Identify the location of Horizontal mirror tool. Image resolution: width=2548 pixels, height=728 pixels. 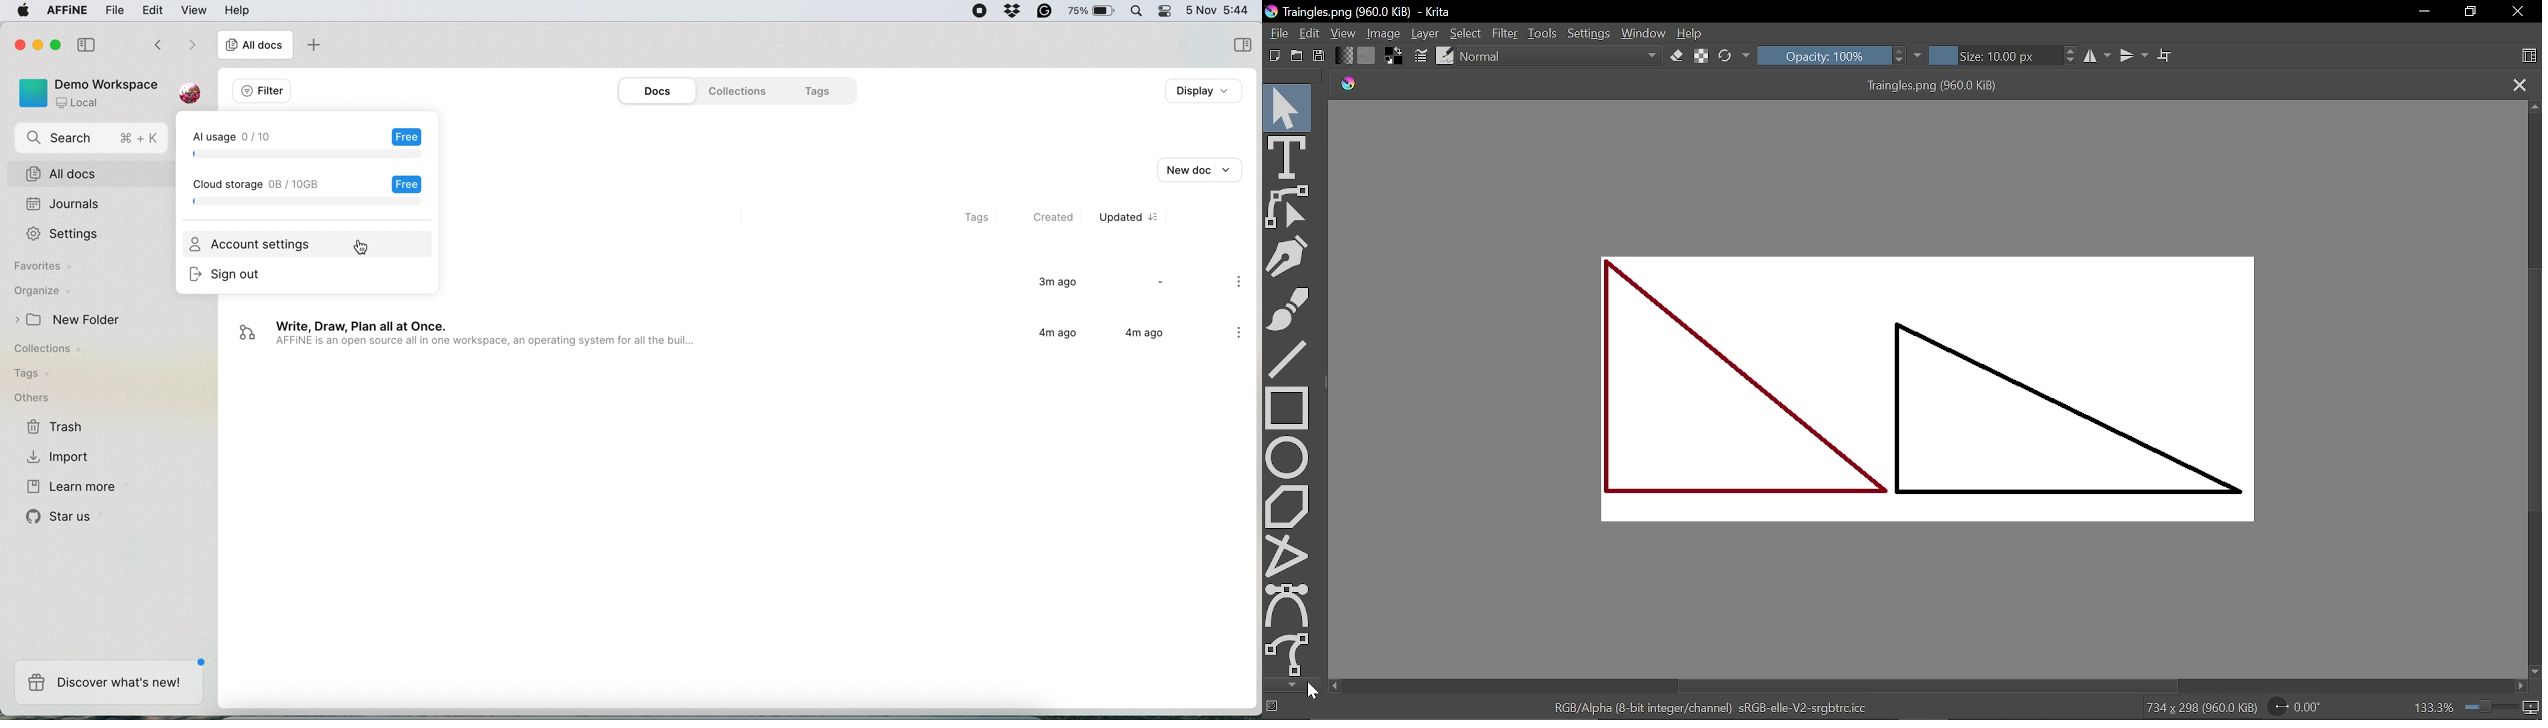
(2099, 57).